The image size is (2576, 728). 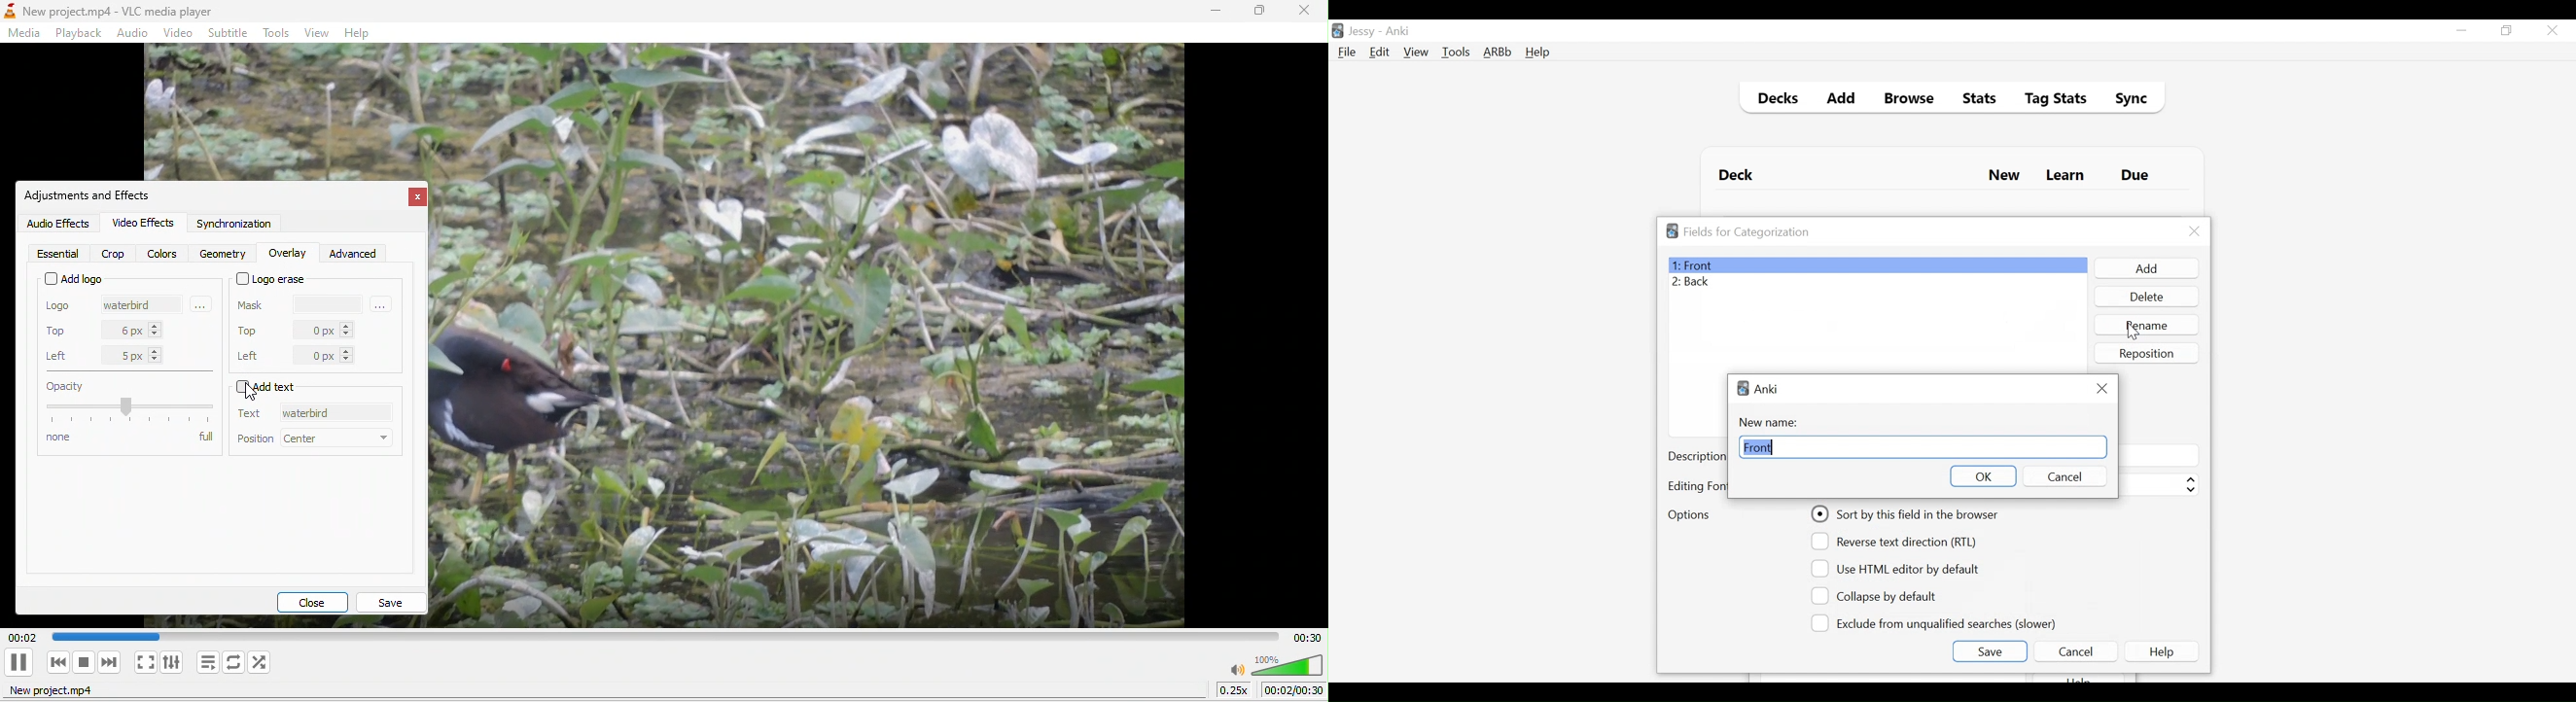 What do you see at coordinates (142, 329) in the screenshot?
I see ` 6 px` at bounding box center [142, 329].